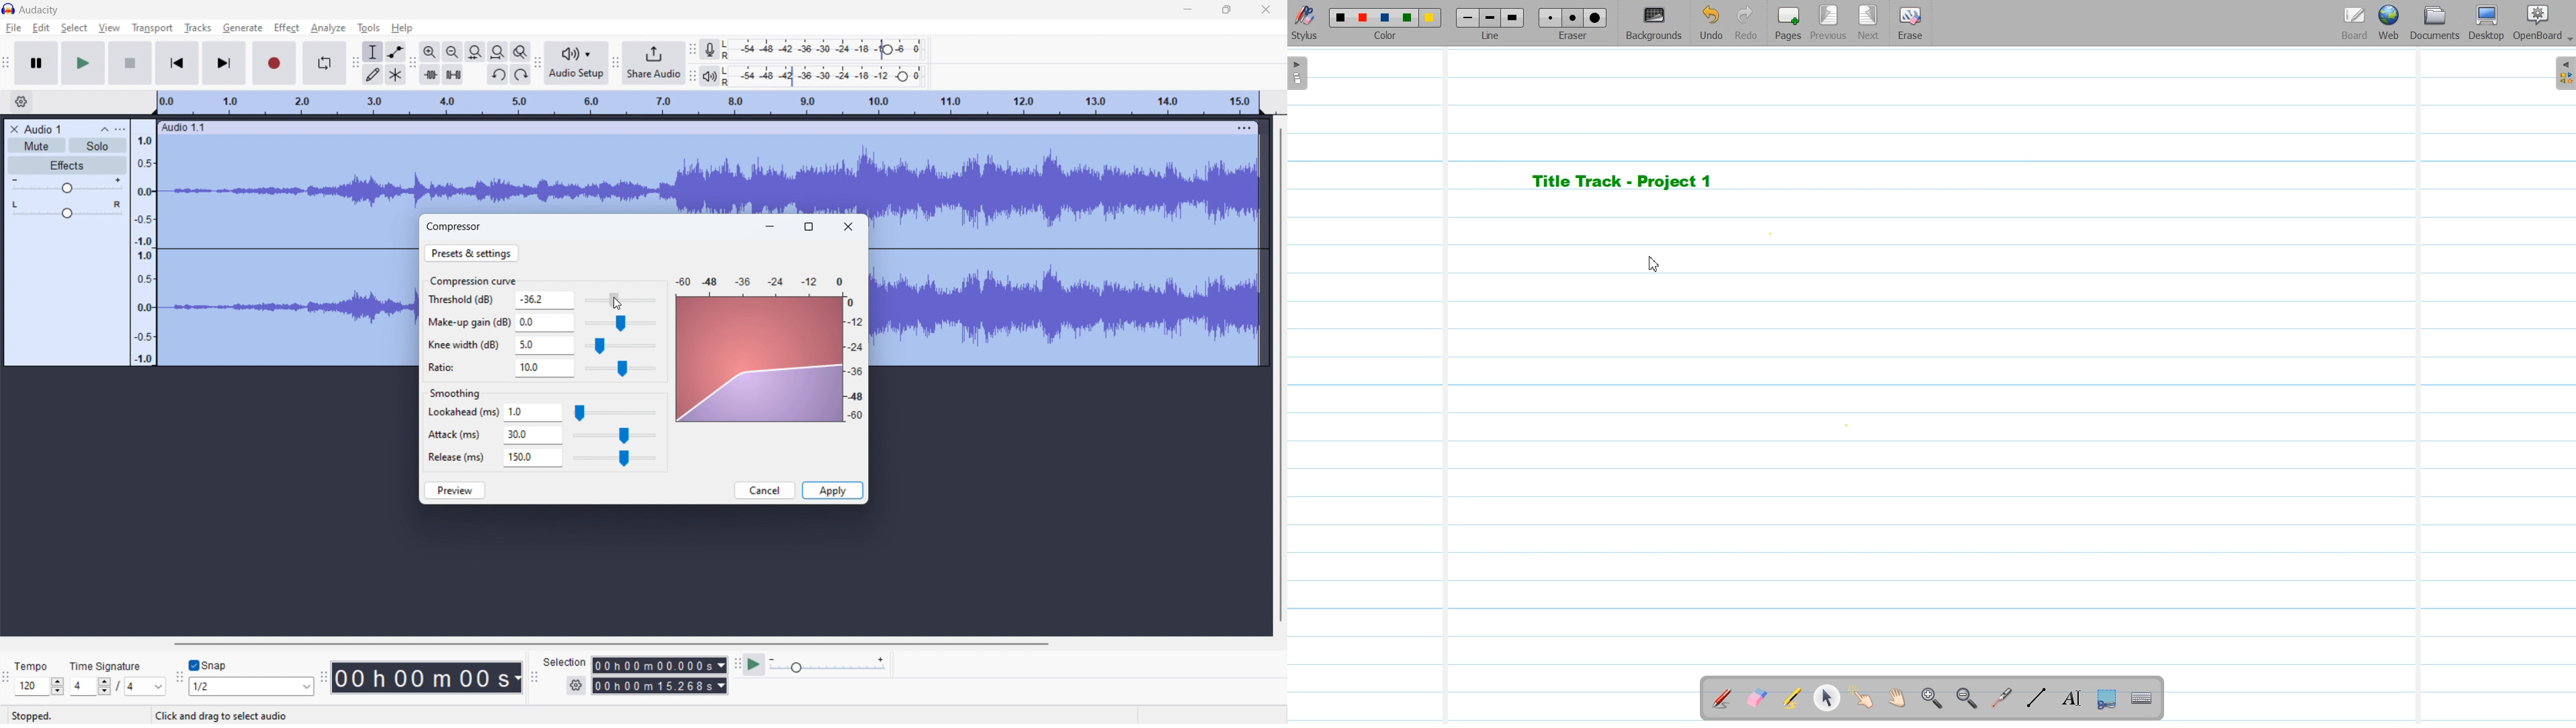  Describe the element at coordinates (498, 74) in the screenshot. I see `undo` at that location.